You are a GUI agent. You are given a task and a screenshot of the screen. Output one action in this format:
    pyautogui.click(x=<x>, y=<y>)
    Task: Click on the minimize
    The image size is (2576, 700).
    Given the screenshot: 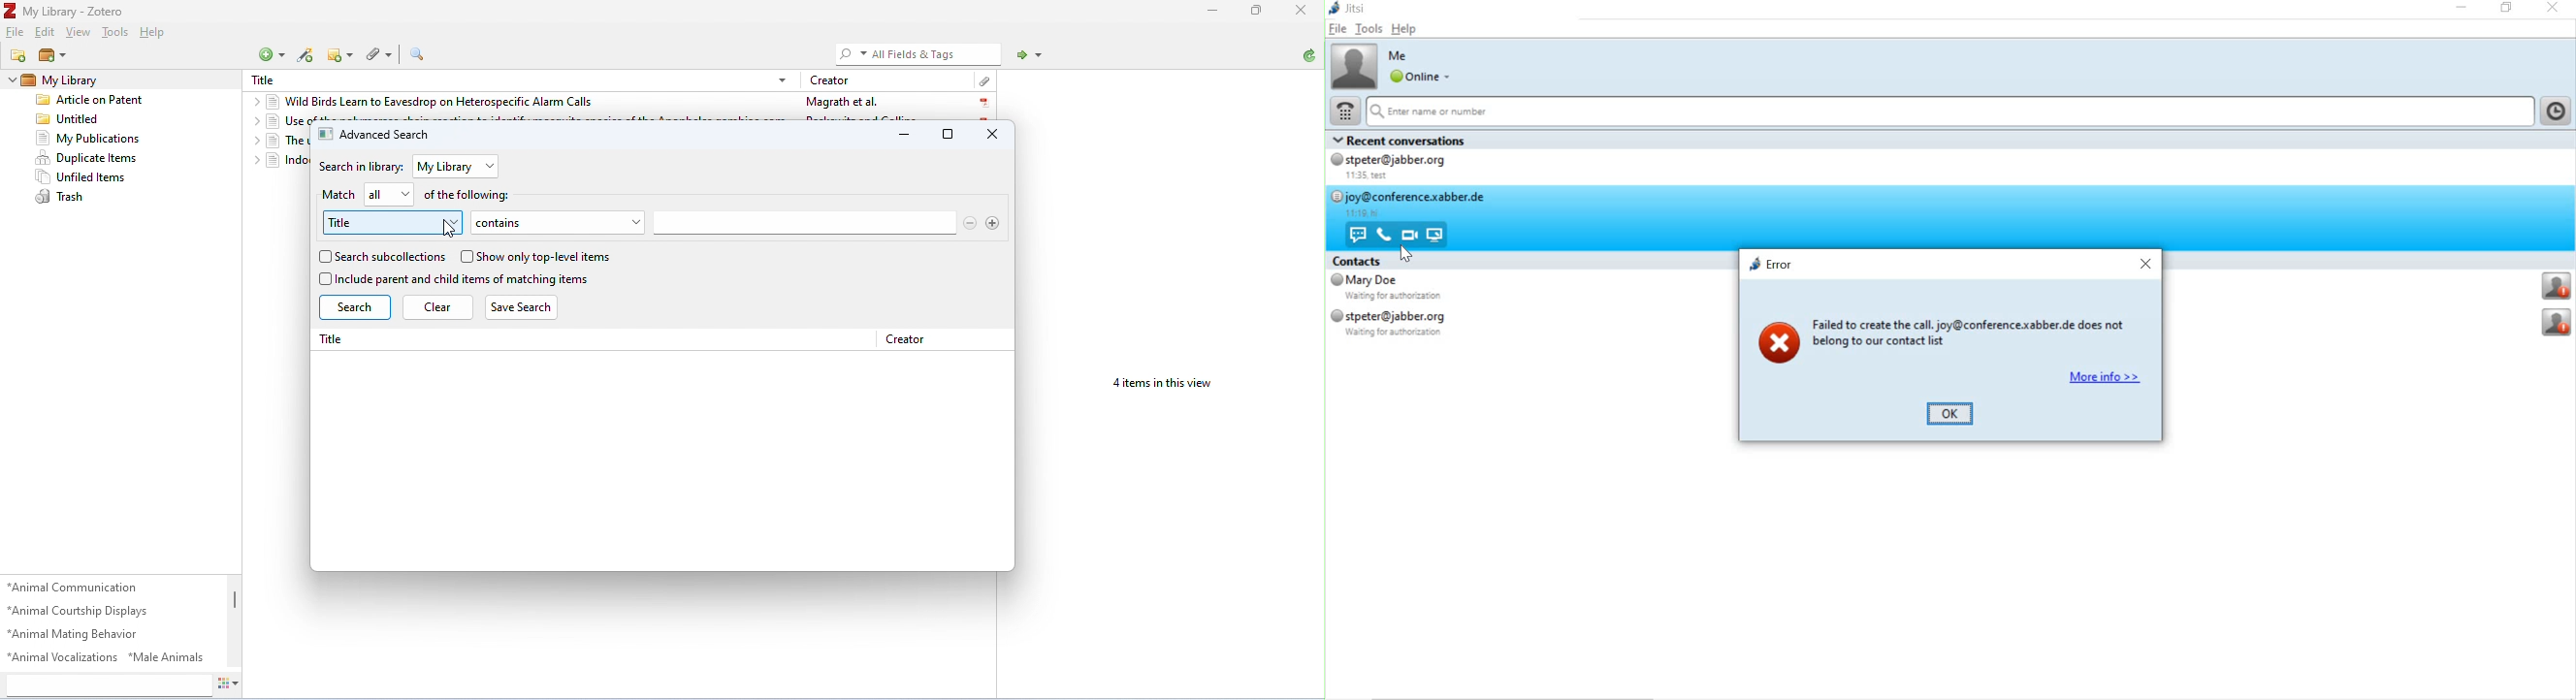 What is the action you would take?
    pyautogui.click(x=1211, y=13)
    